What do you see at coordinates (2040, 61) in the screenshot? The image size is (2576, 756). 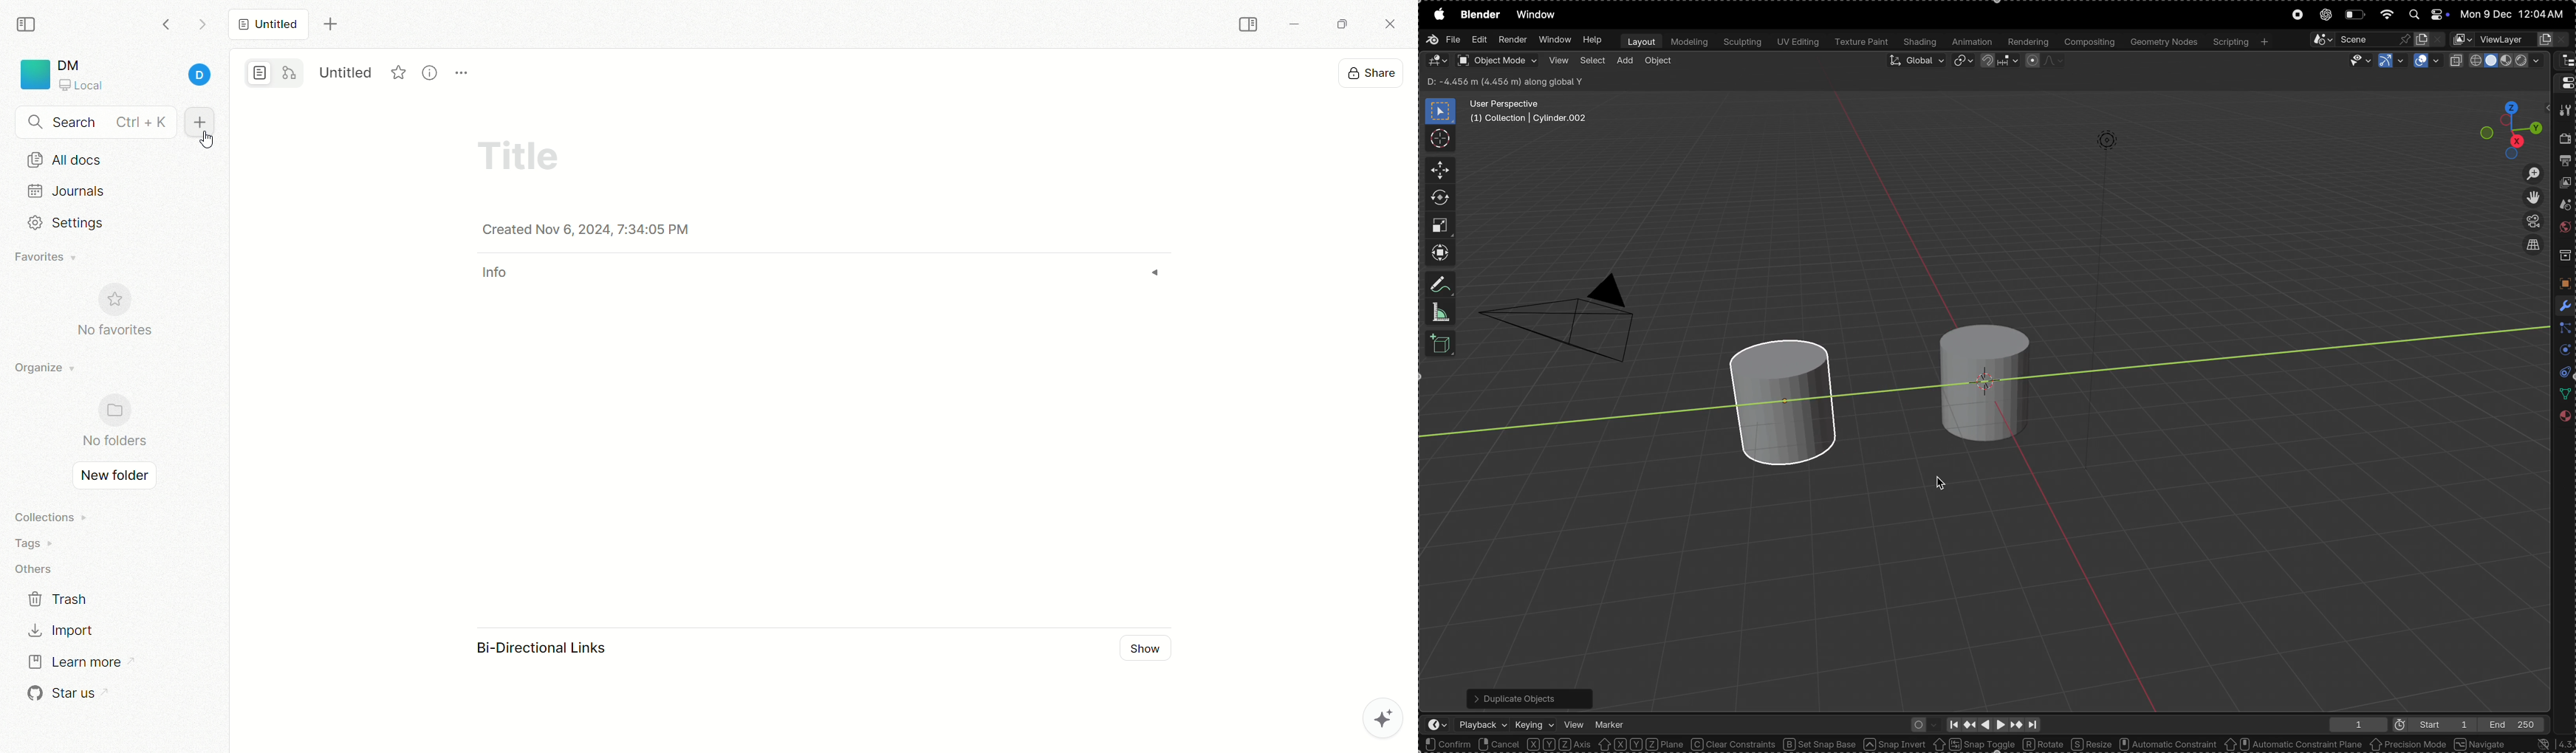 I see `proportinall falling objects` at bounding box center [2040, 61].